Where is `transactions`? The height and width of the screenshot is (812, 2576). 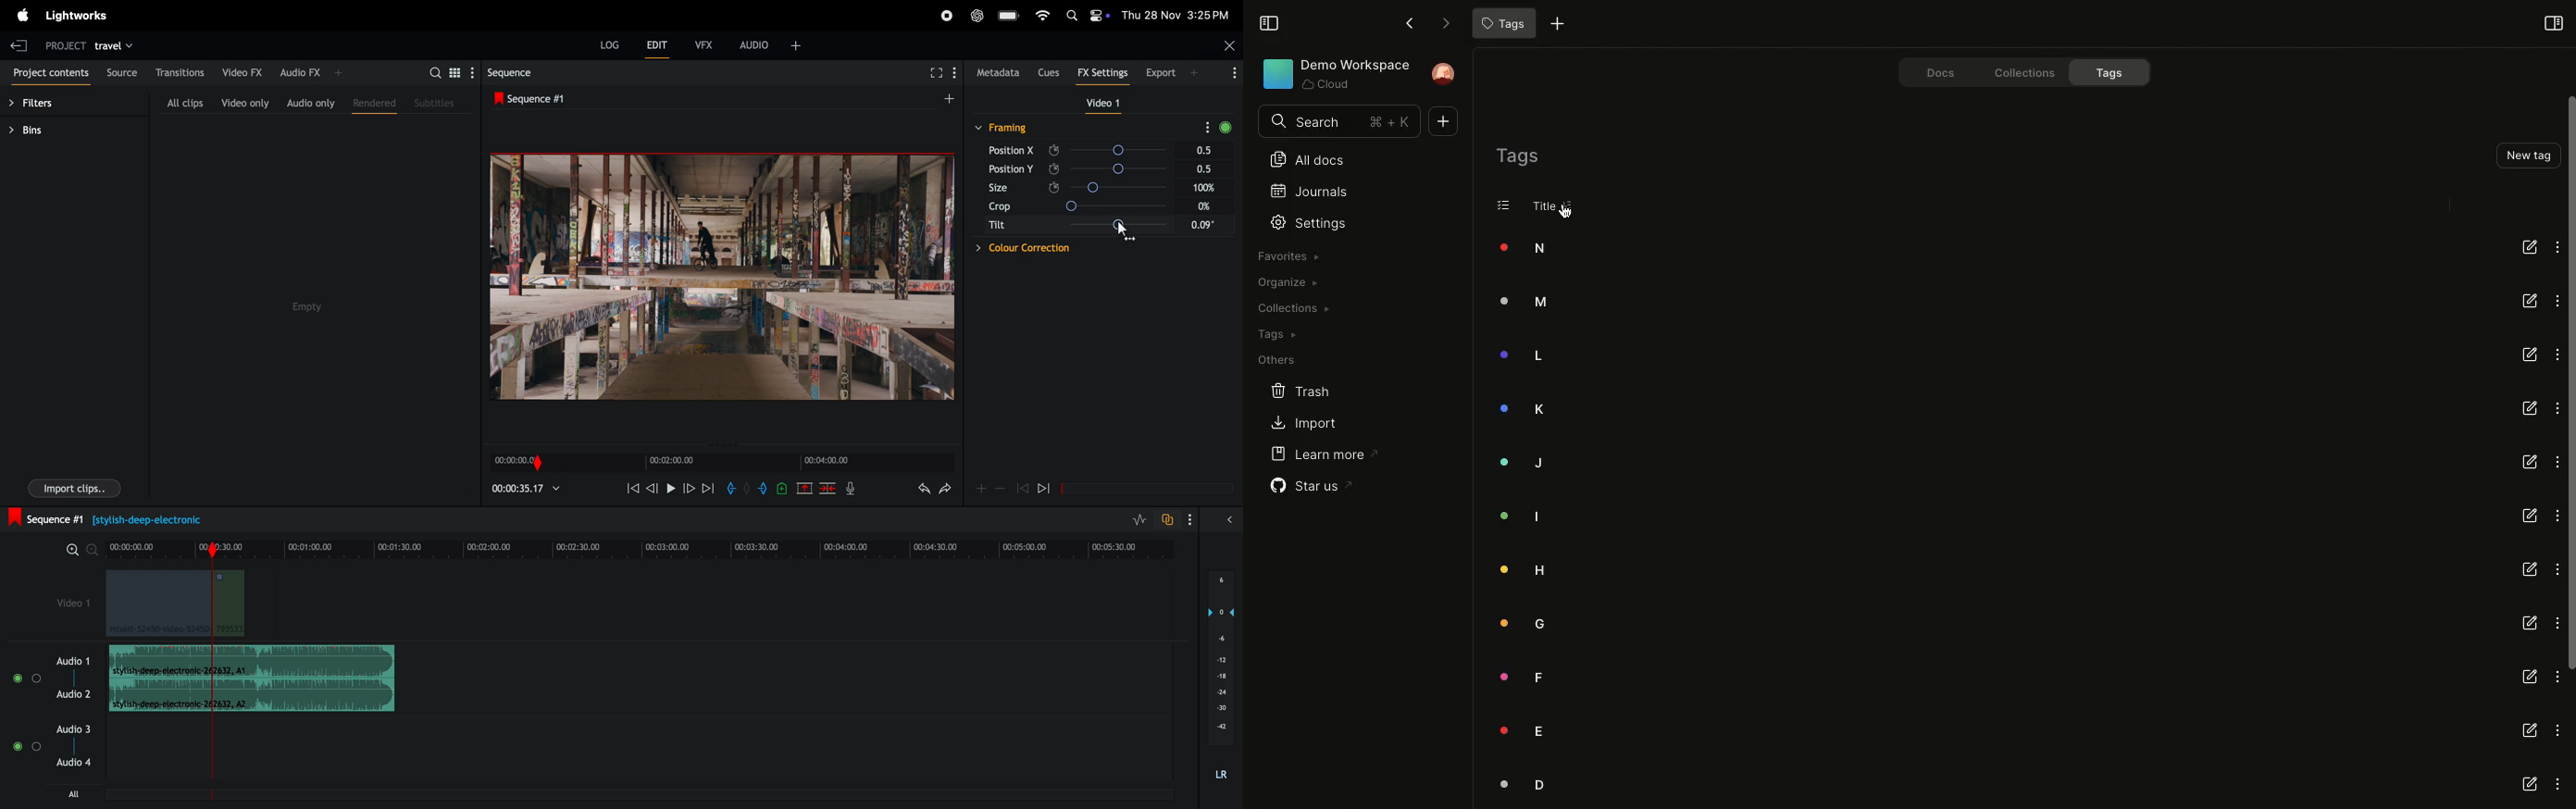
transactions is located at coordinates (181, 71).